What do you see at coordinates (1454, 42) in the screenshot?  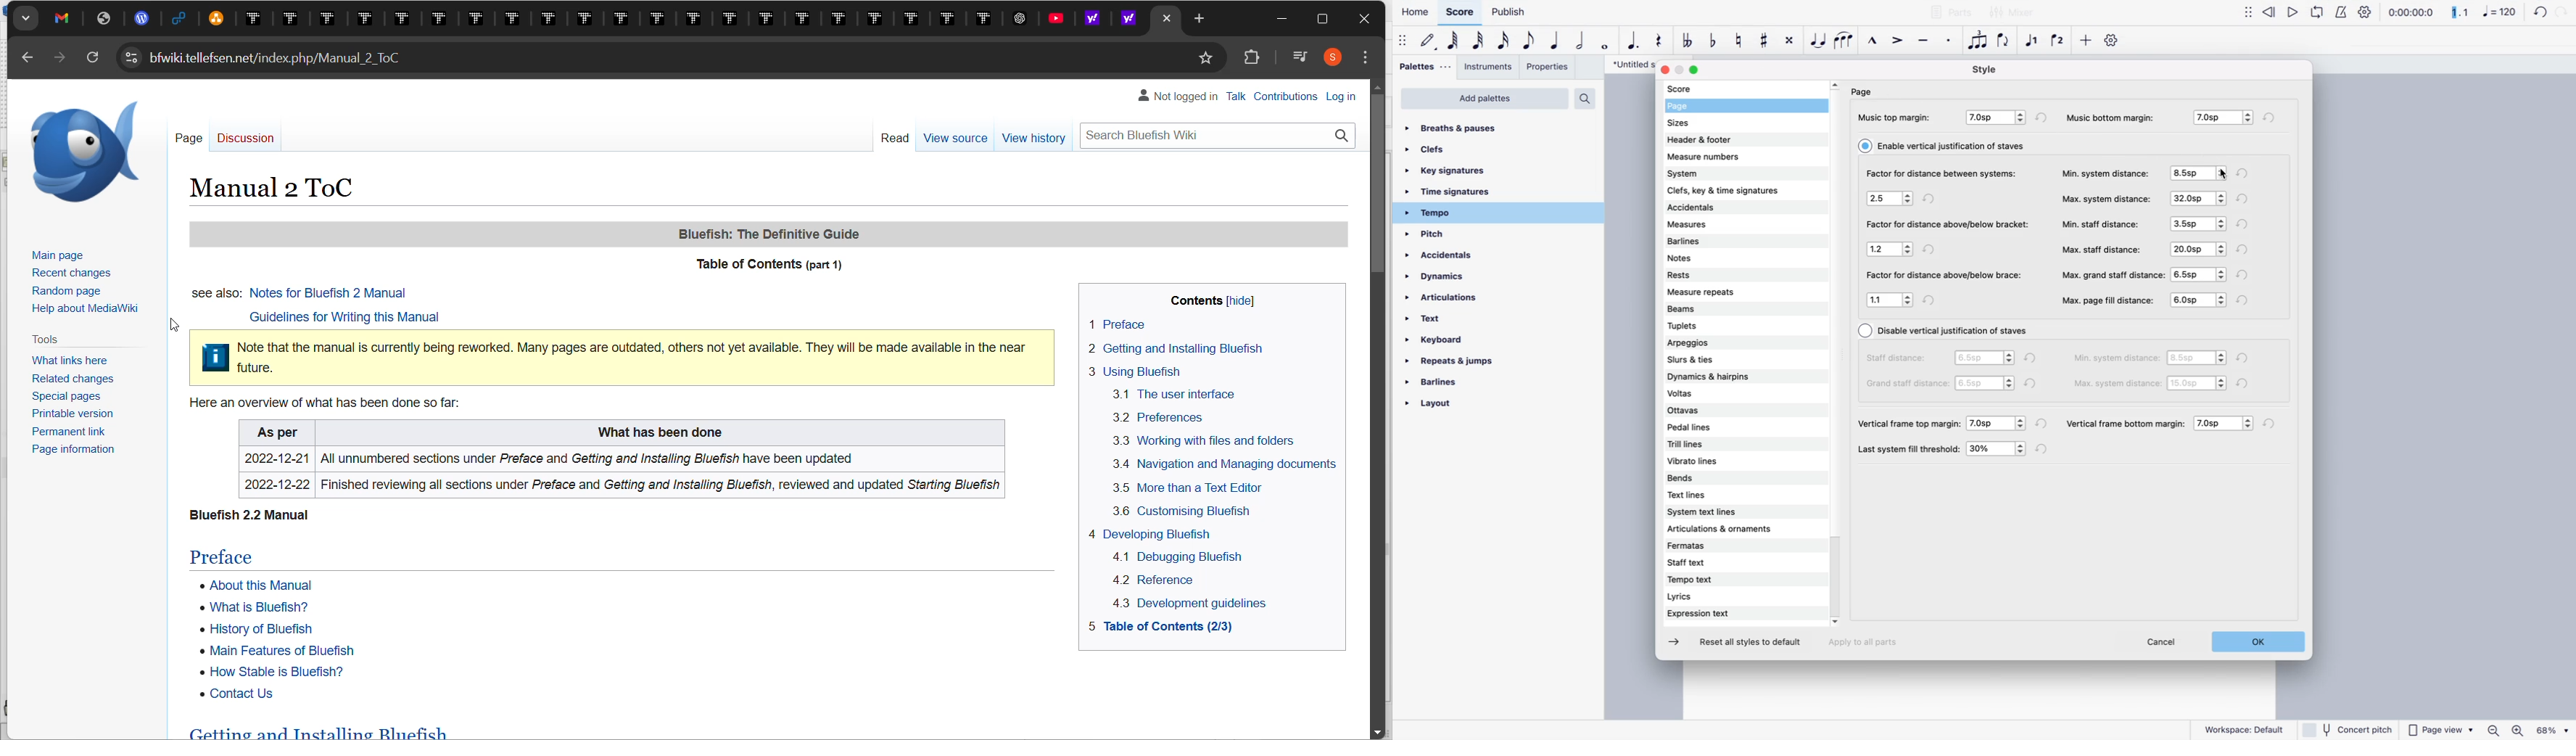 I see `64th note` at bounding box center [1454, 42].